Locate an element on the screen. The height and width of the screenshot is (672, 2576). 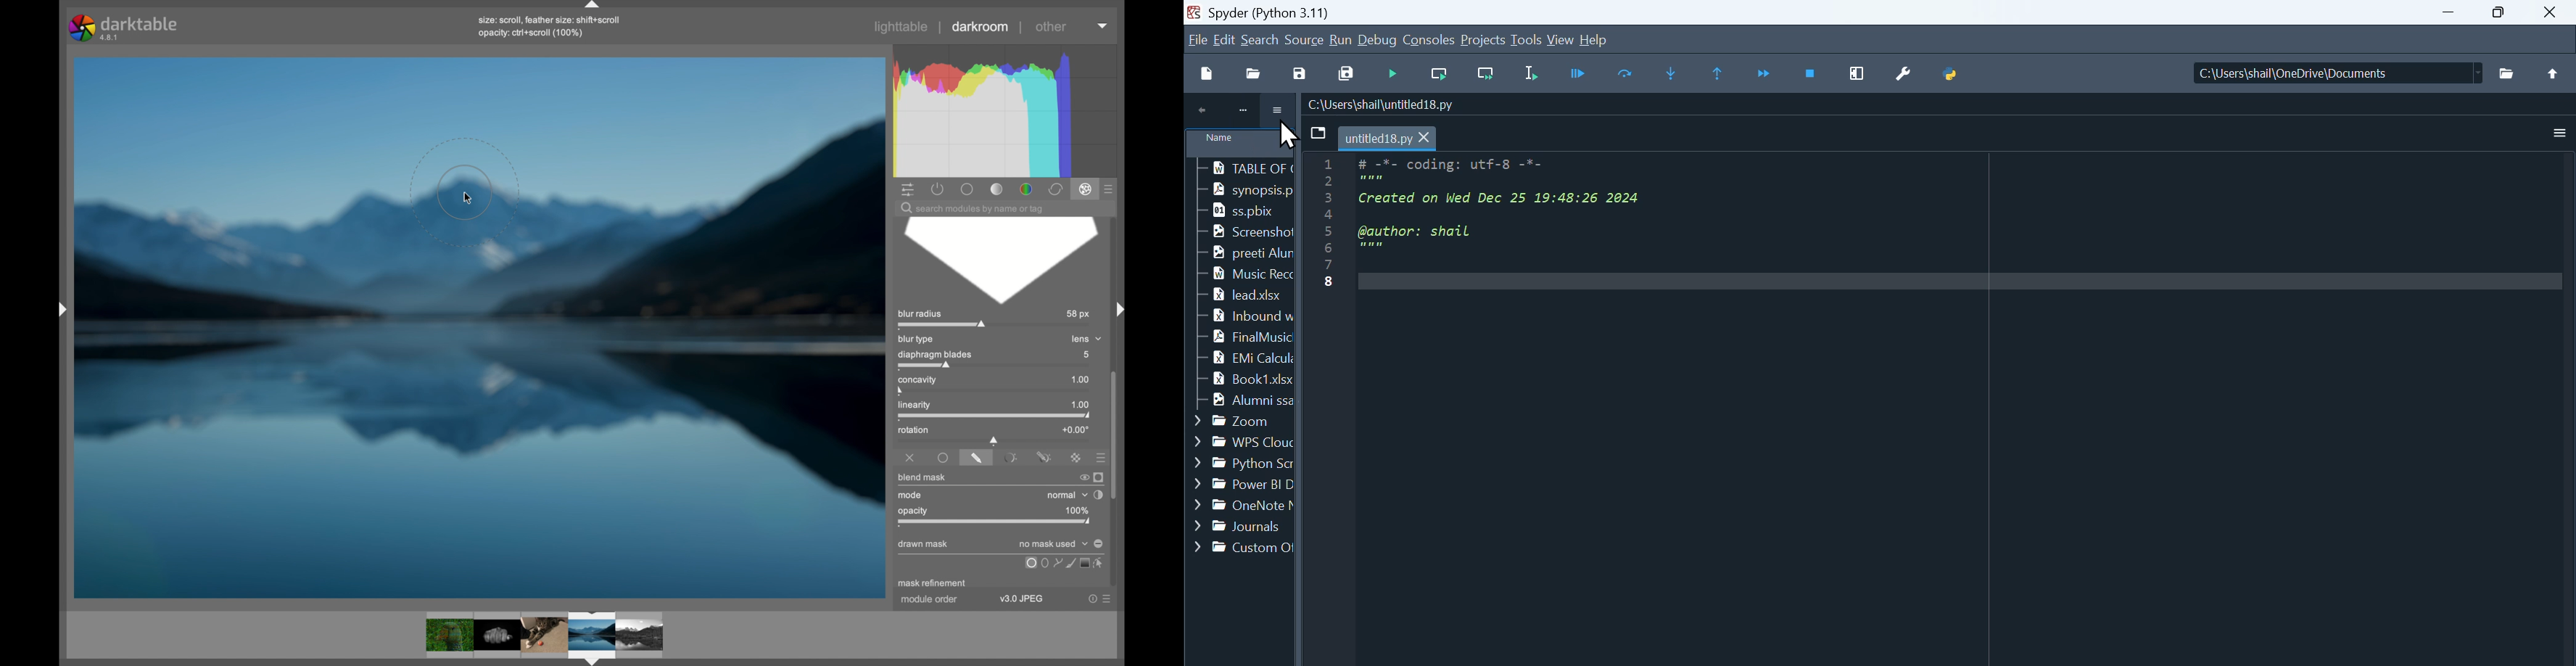
Custom Of is located at coordinates (1241, 548).